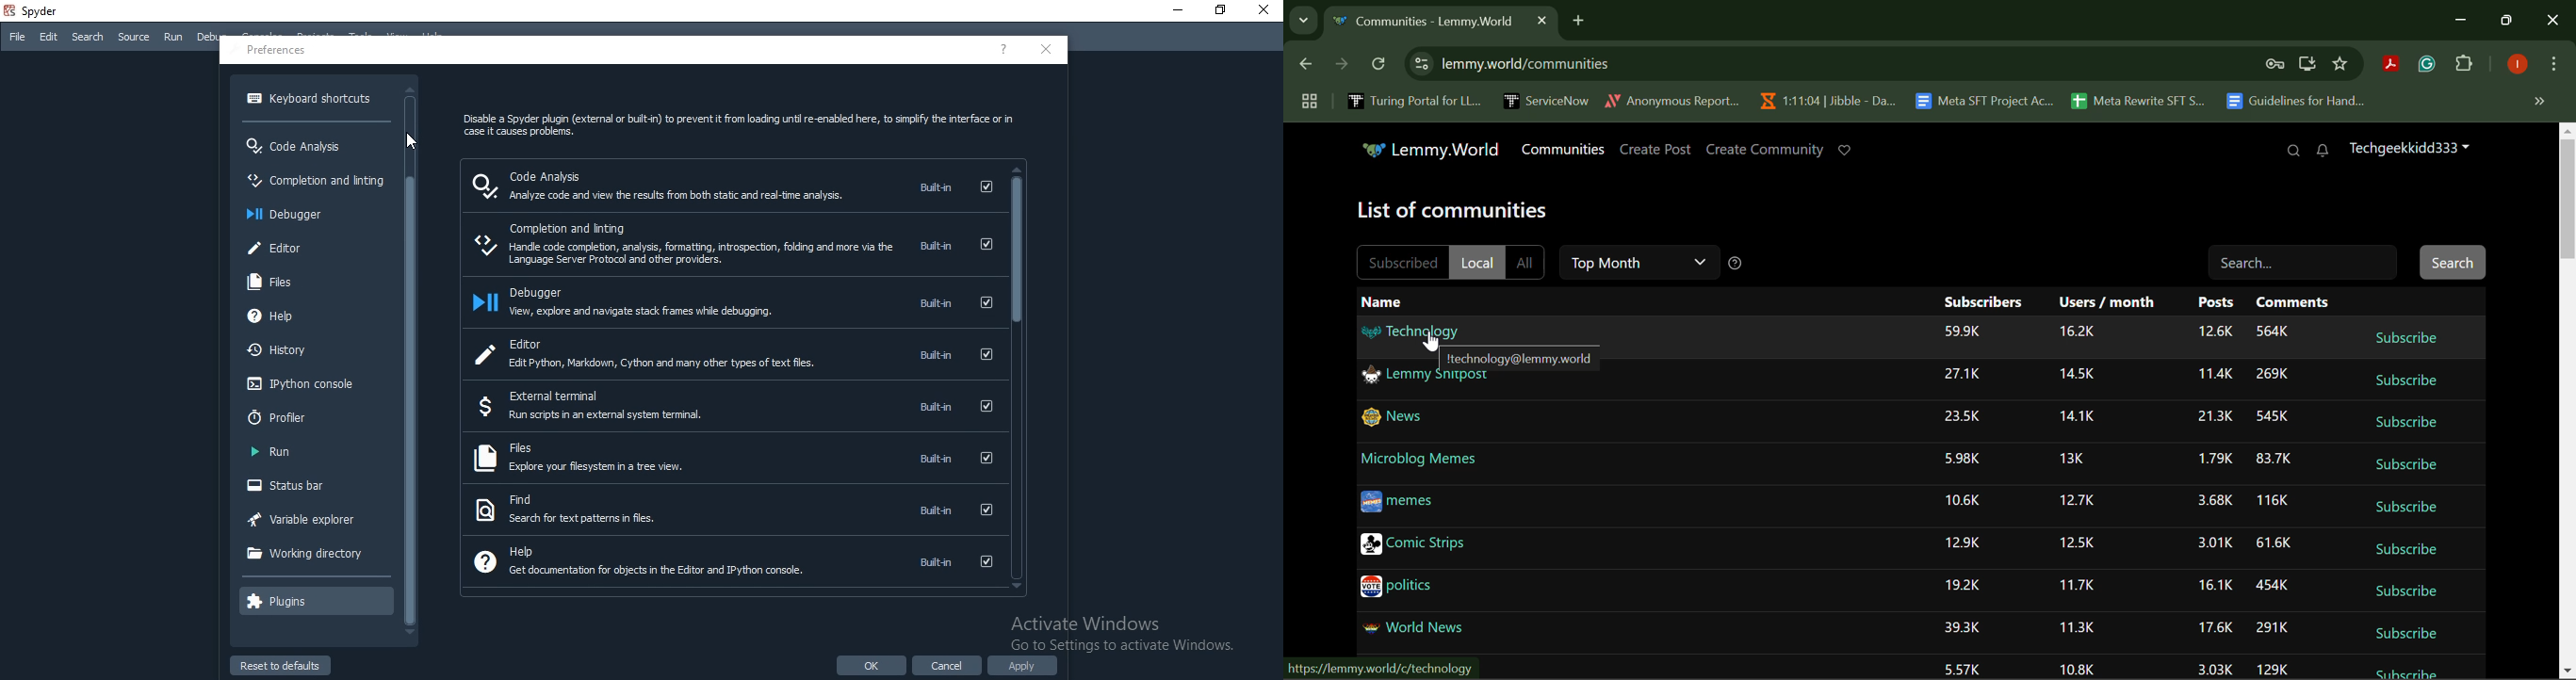 This screenshot has width=2576, height=700. I want to click on help, so click(316, 319).